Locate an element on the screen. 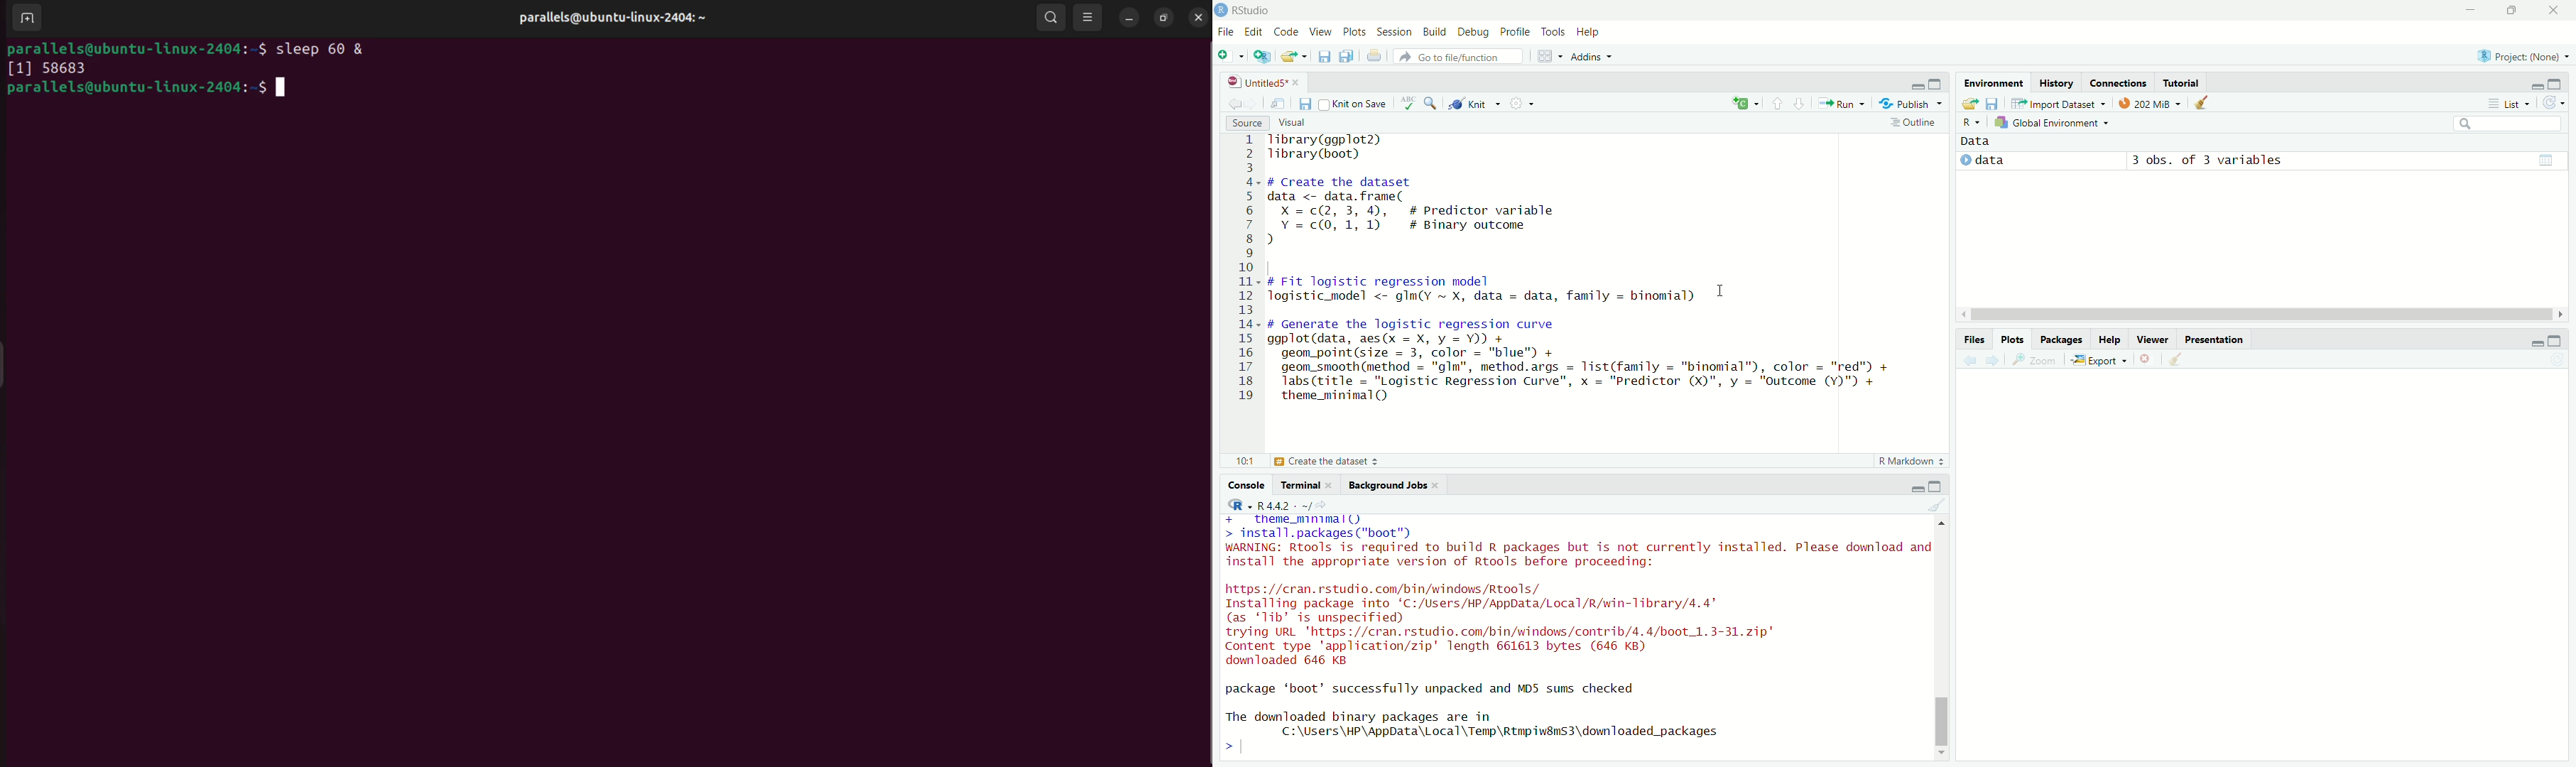  Build is located at coordinates (1435, 31).